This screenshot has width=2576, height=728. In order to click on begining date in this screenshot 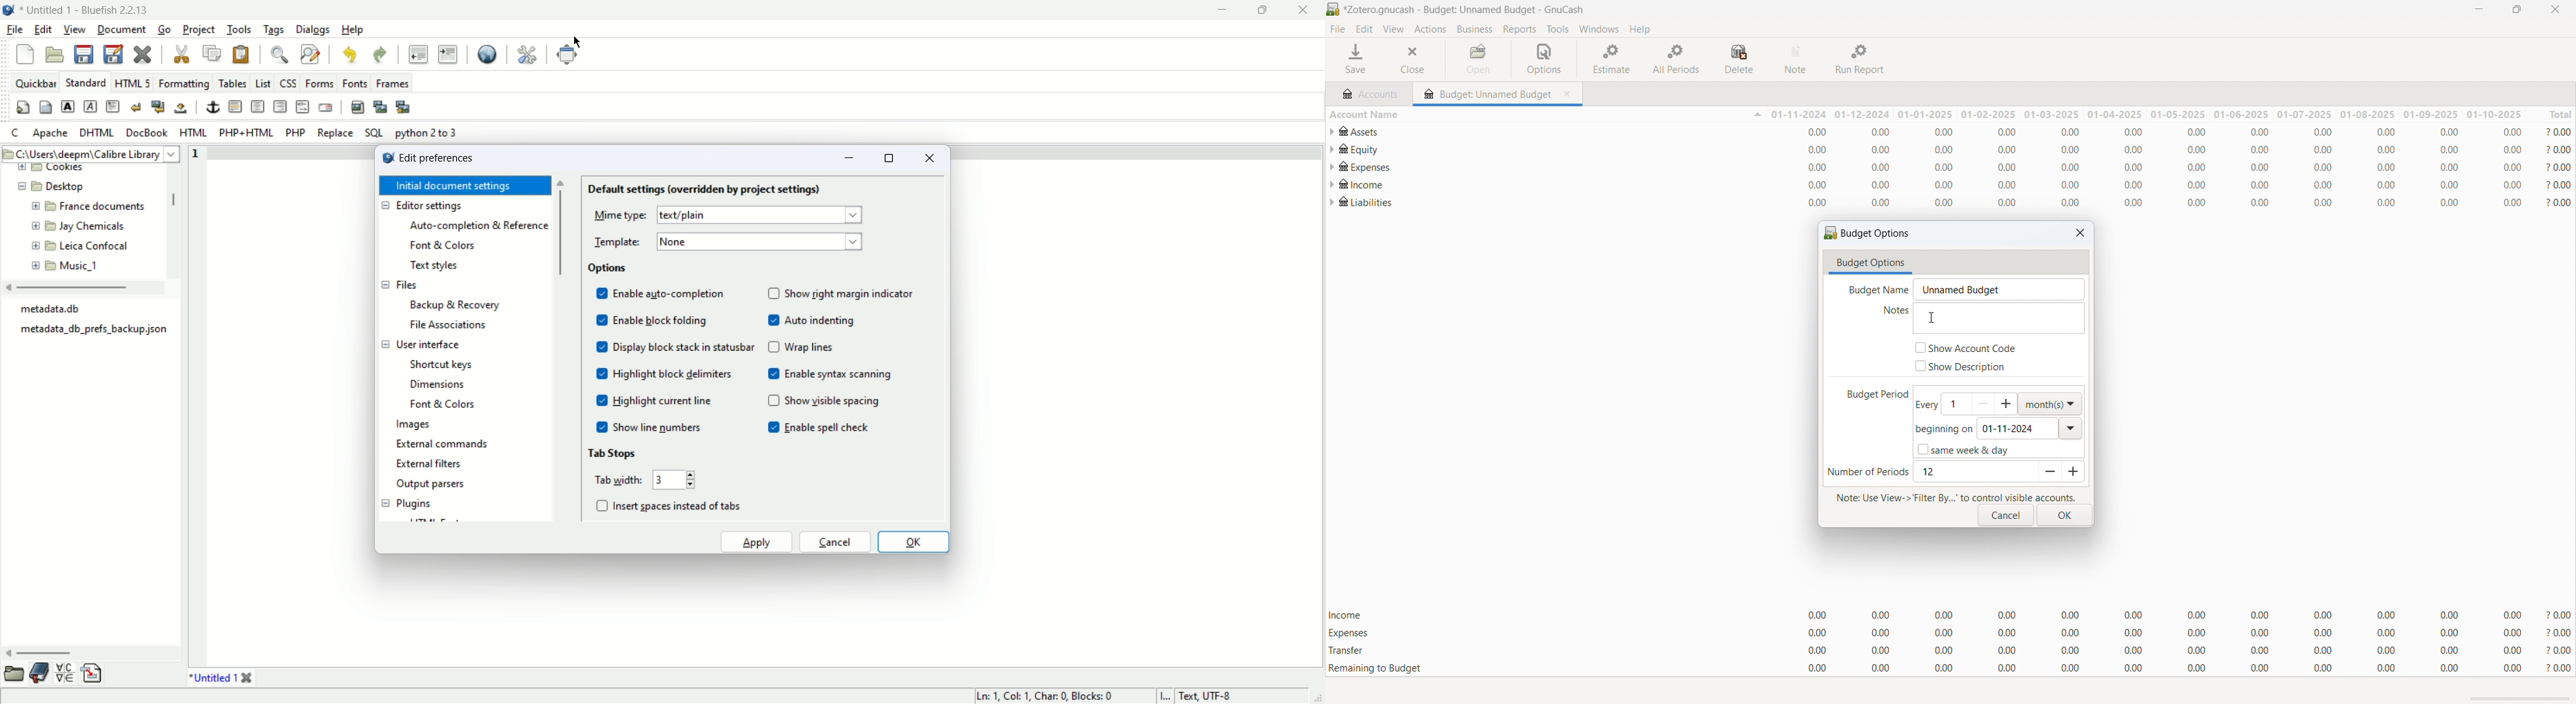, I will do `click(2018, 428)`.